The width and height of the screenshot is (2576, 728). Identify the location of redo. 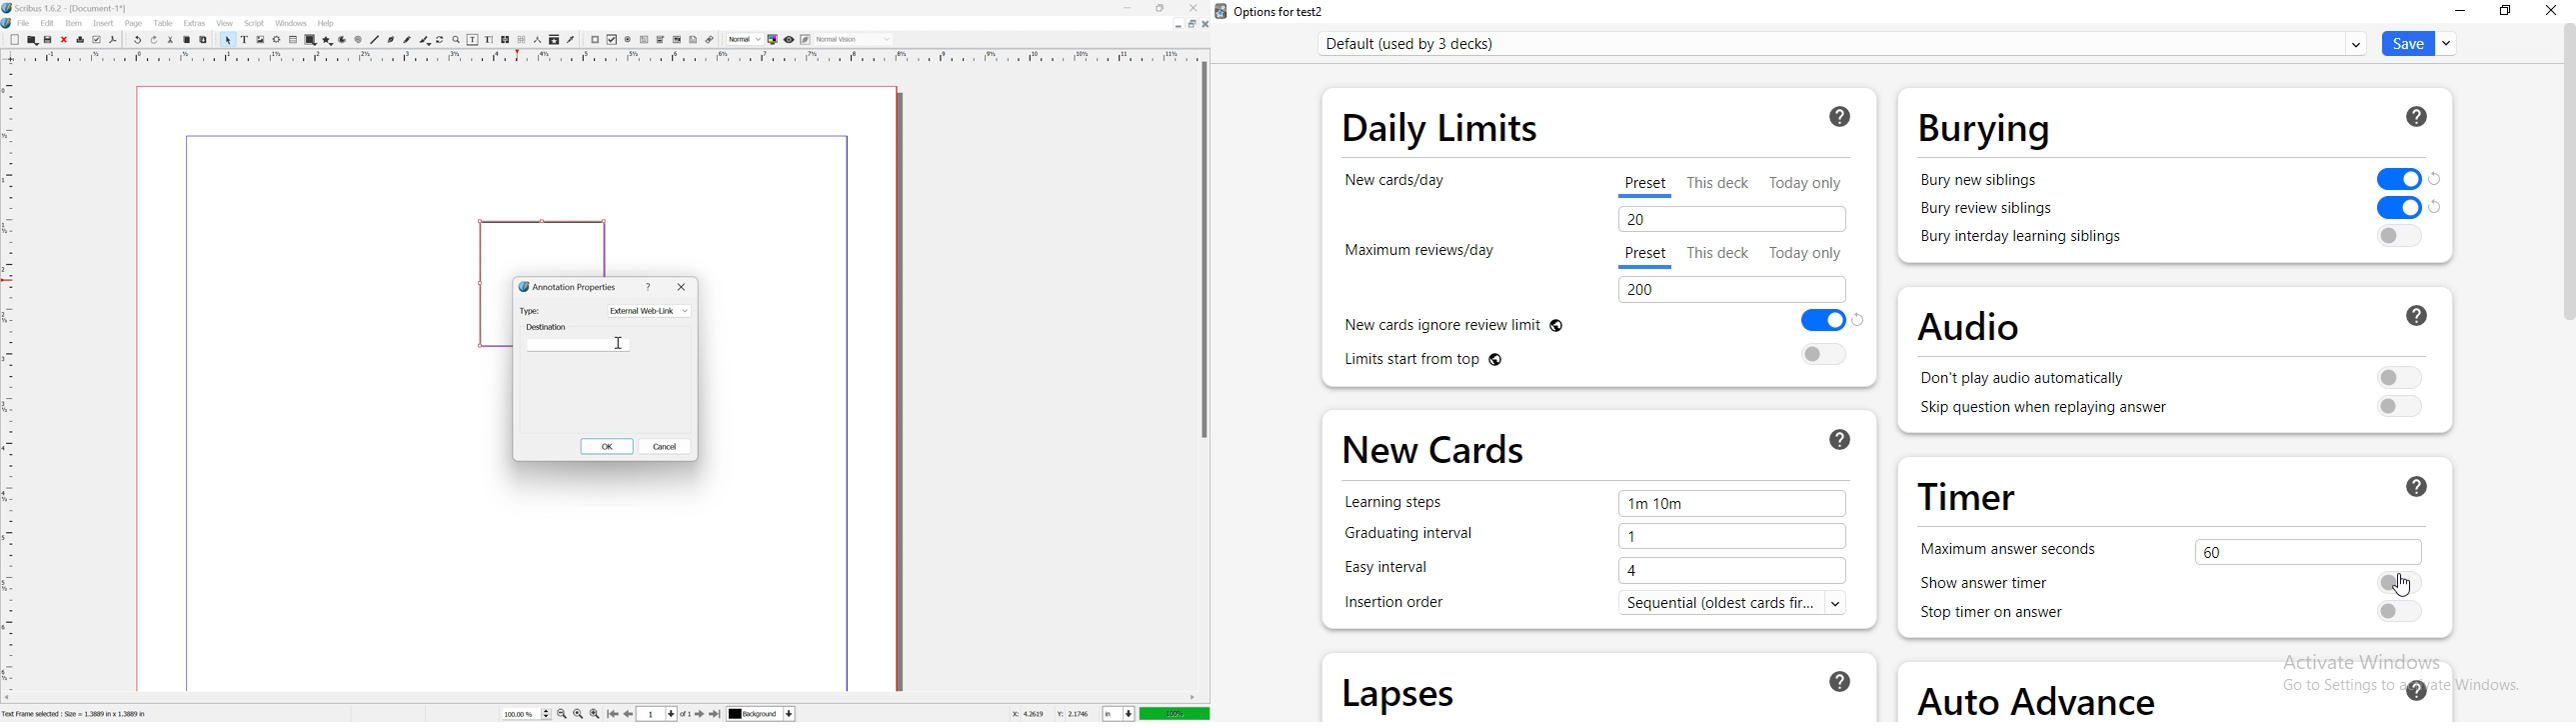
(153, 38).